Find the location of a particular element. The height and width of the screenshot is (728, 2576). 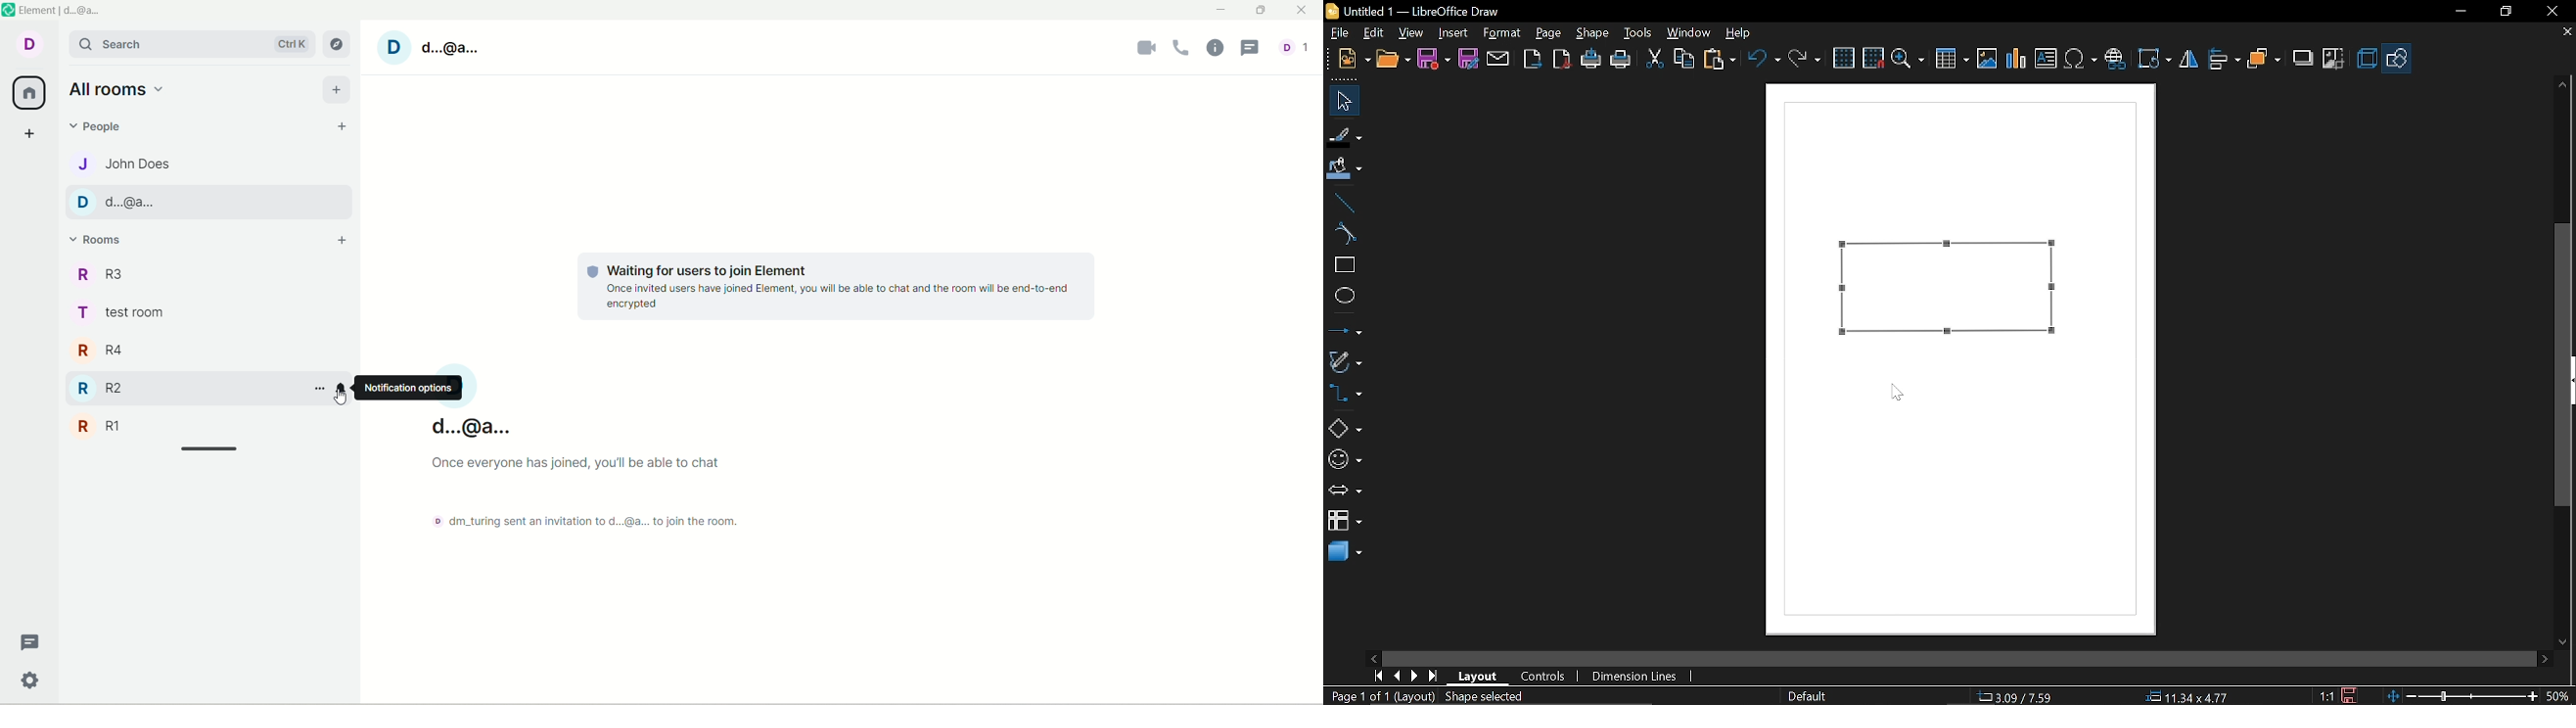

close is located at coordinates (1300, 10).